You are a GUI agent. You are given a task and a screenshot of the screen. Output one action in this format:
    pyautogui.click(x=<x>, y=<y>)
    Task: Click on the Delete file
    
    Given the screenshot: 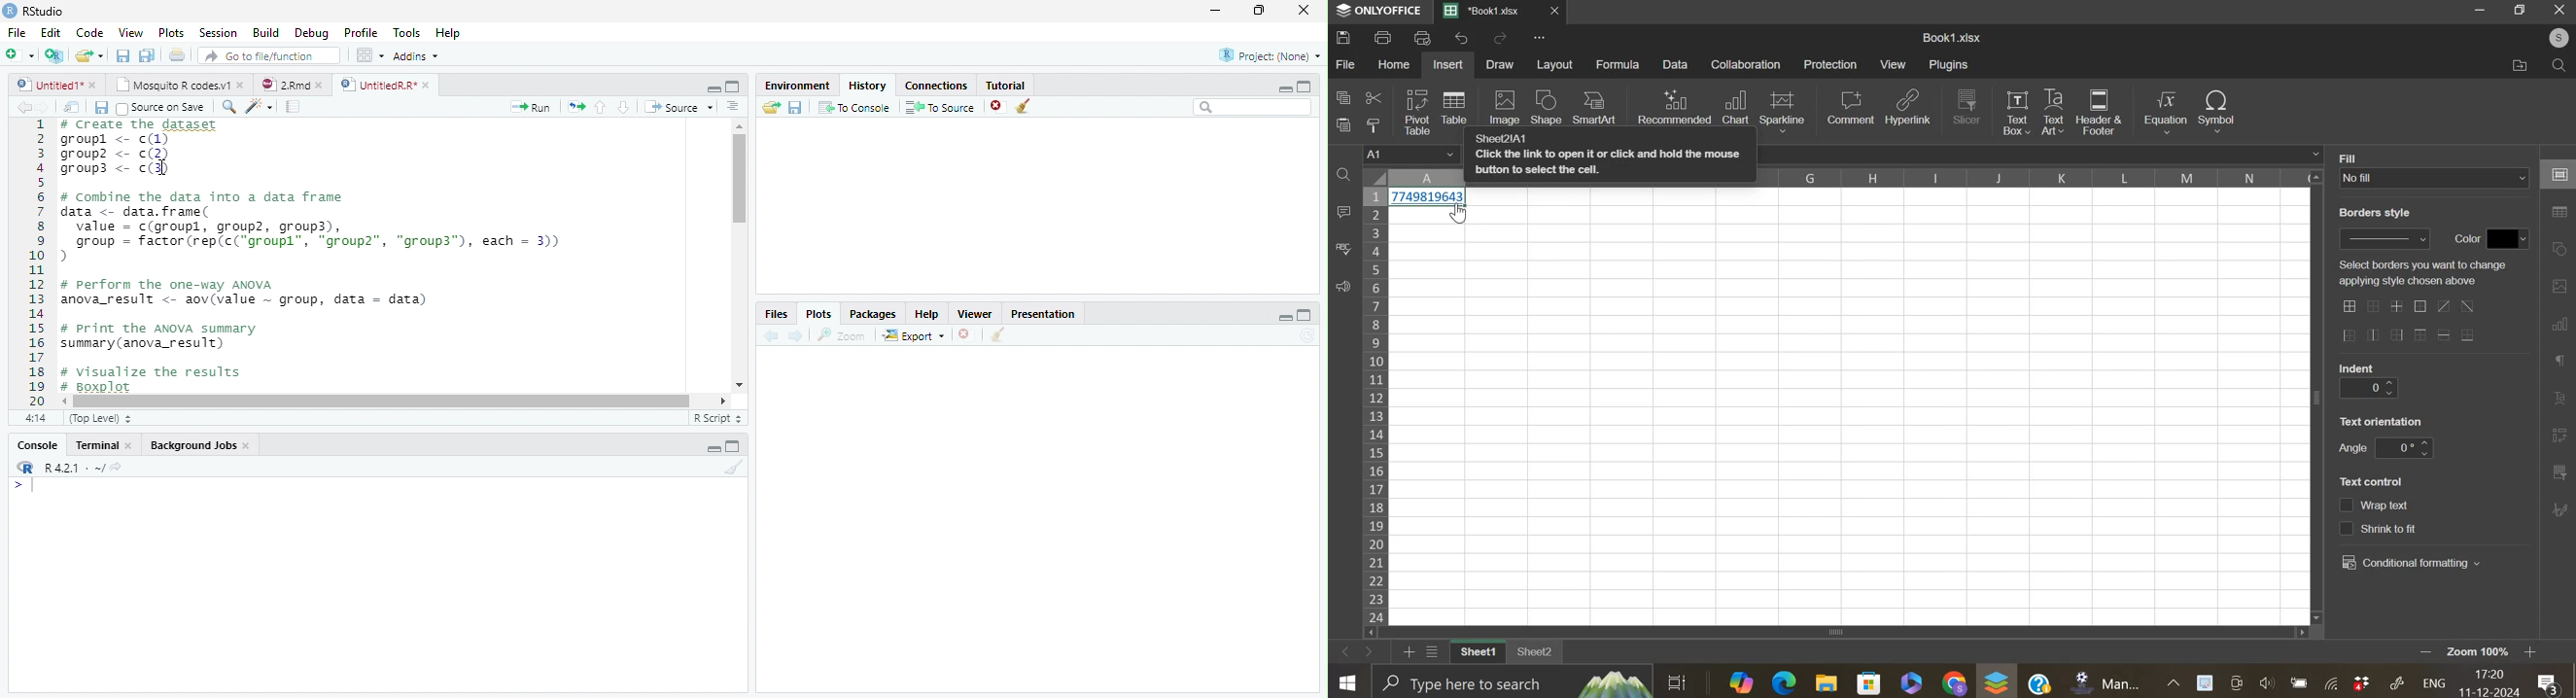 What is the action you would take?
    pyautogui.click(x=999, y=106)
    